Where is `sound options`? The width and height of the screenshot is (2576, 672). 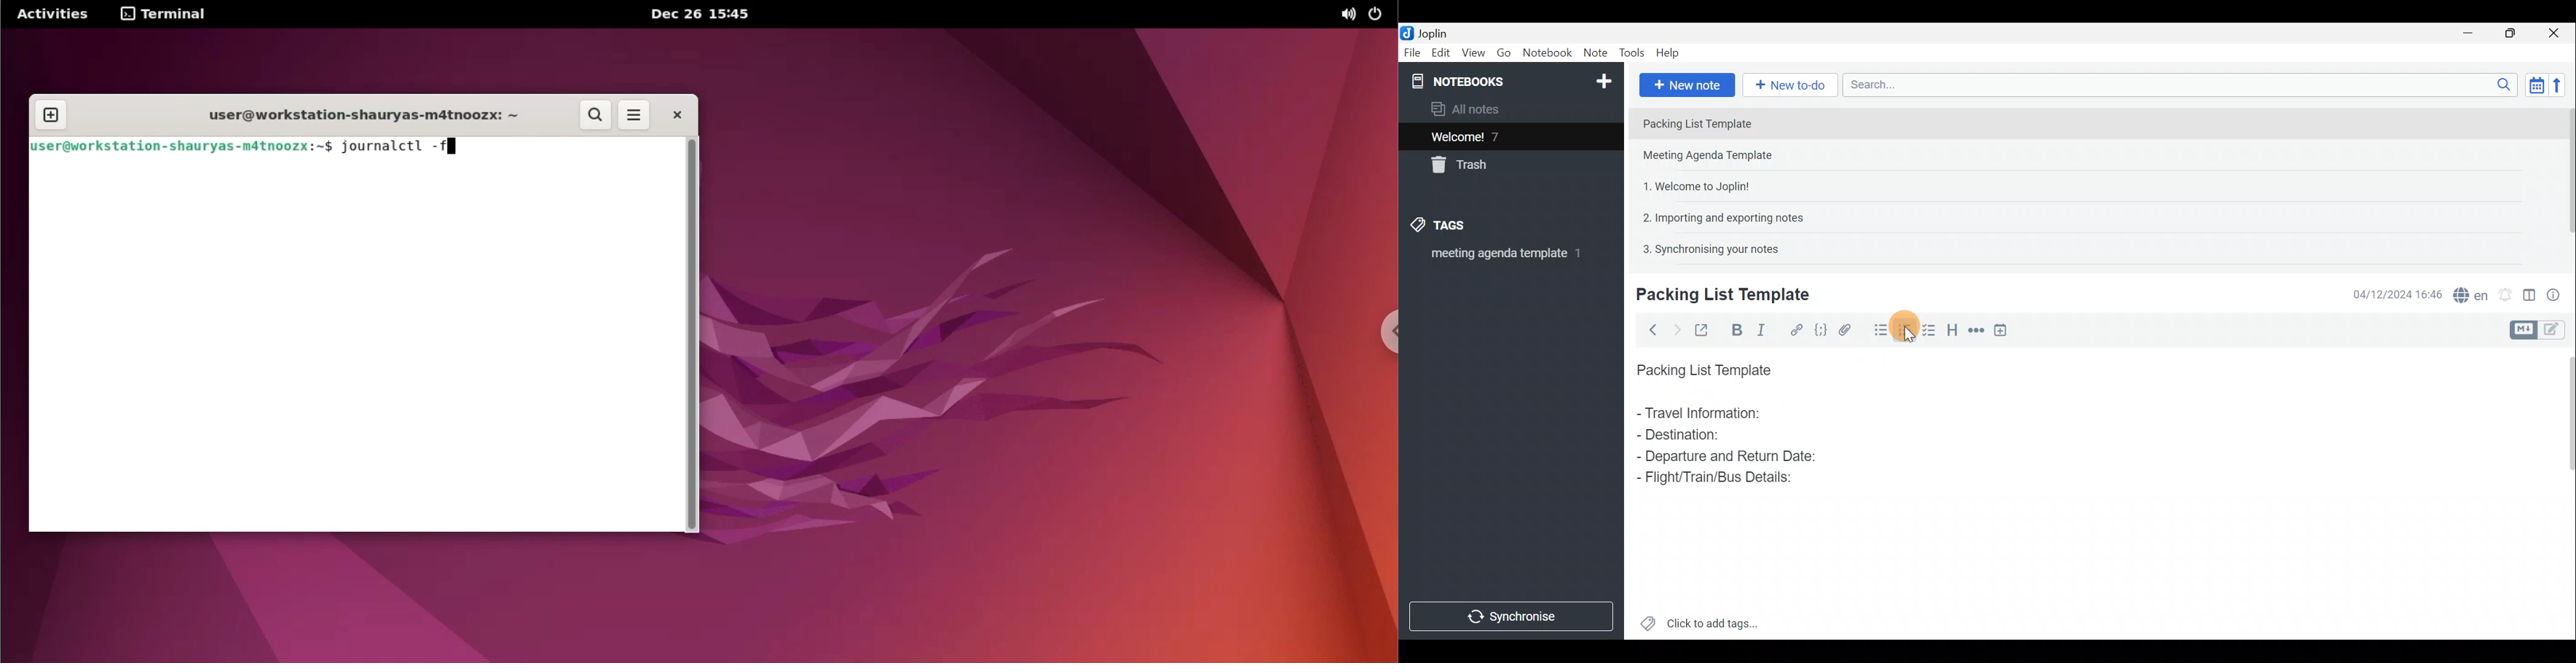 sound options is located at coordinates (1347, 15).